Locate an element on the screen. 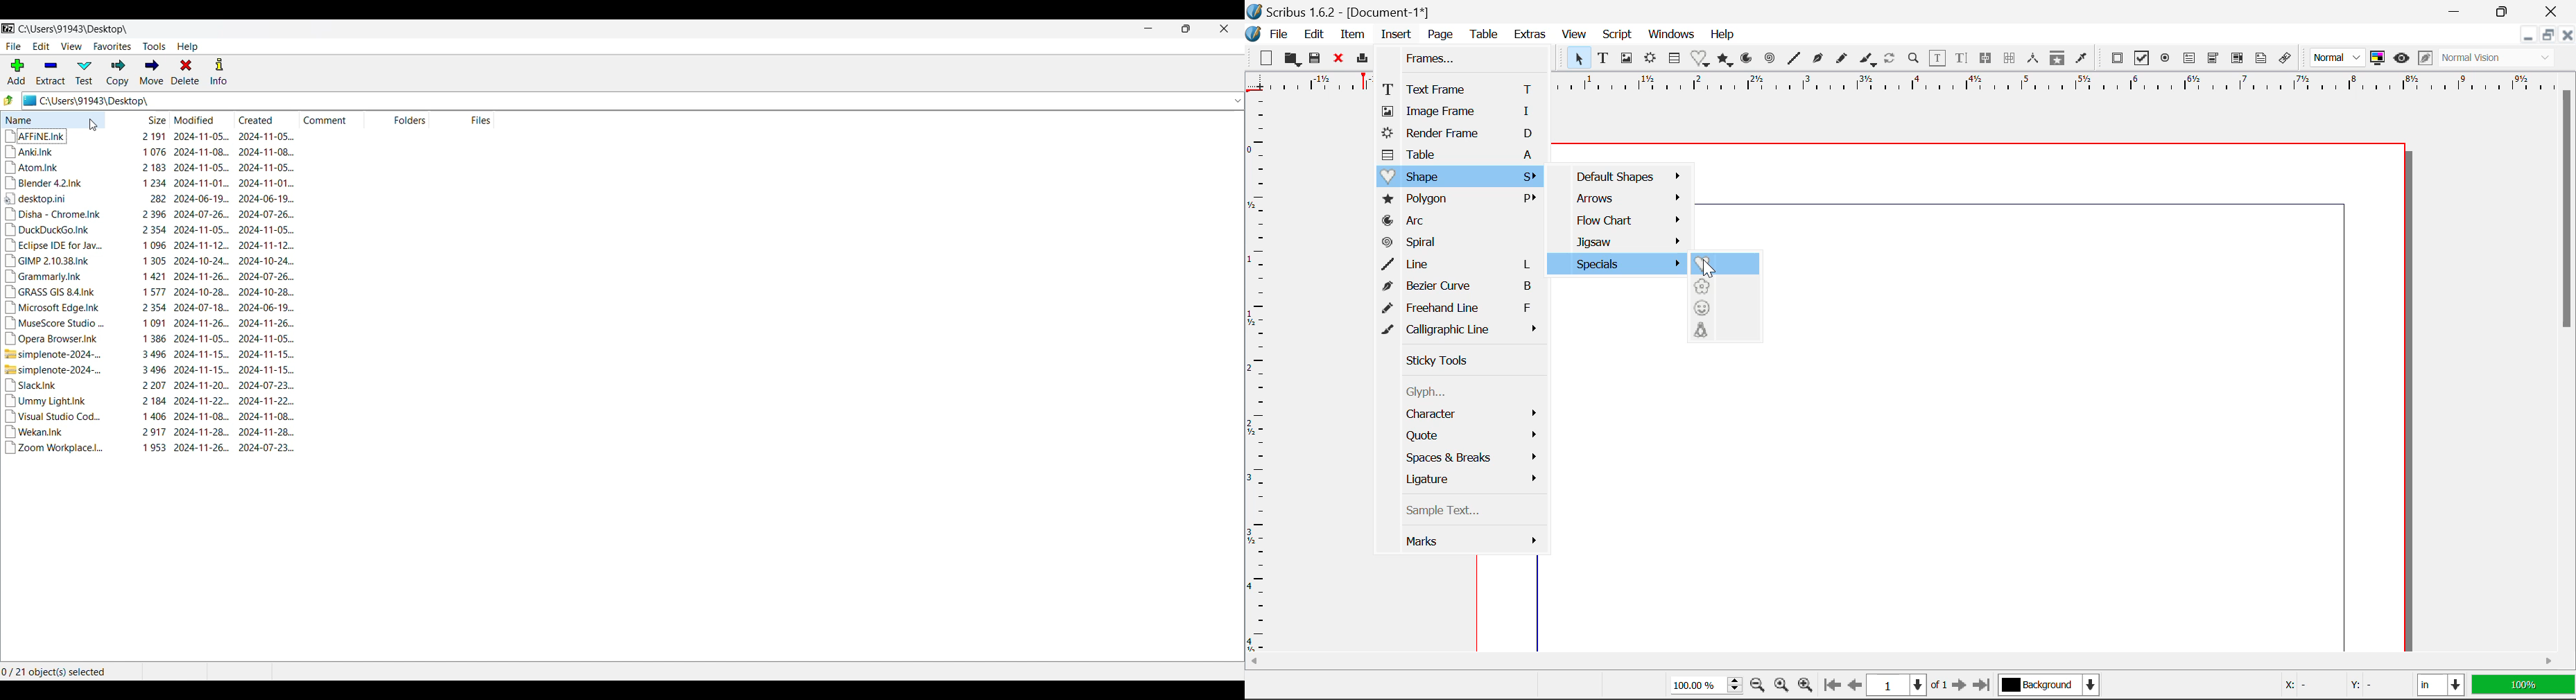 Image resolution: width=2576 pixels, height=700 pixels. Slack.Ink 2207 2024-11-20... 2024-07-23. is located at coordinates (150, 386).